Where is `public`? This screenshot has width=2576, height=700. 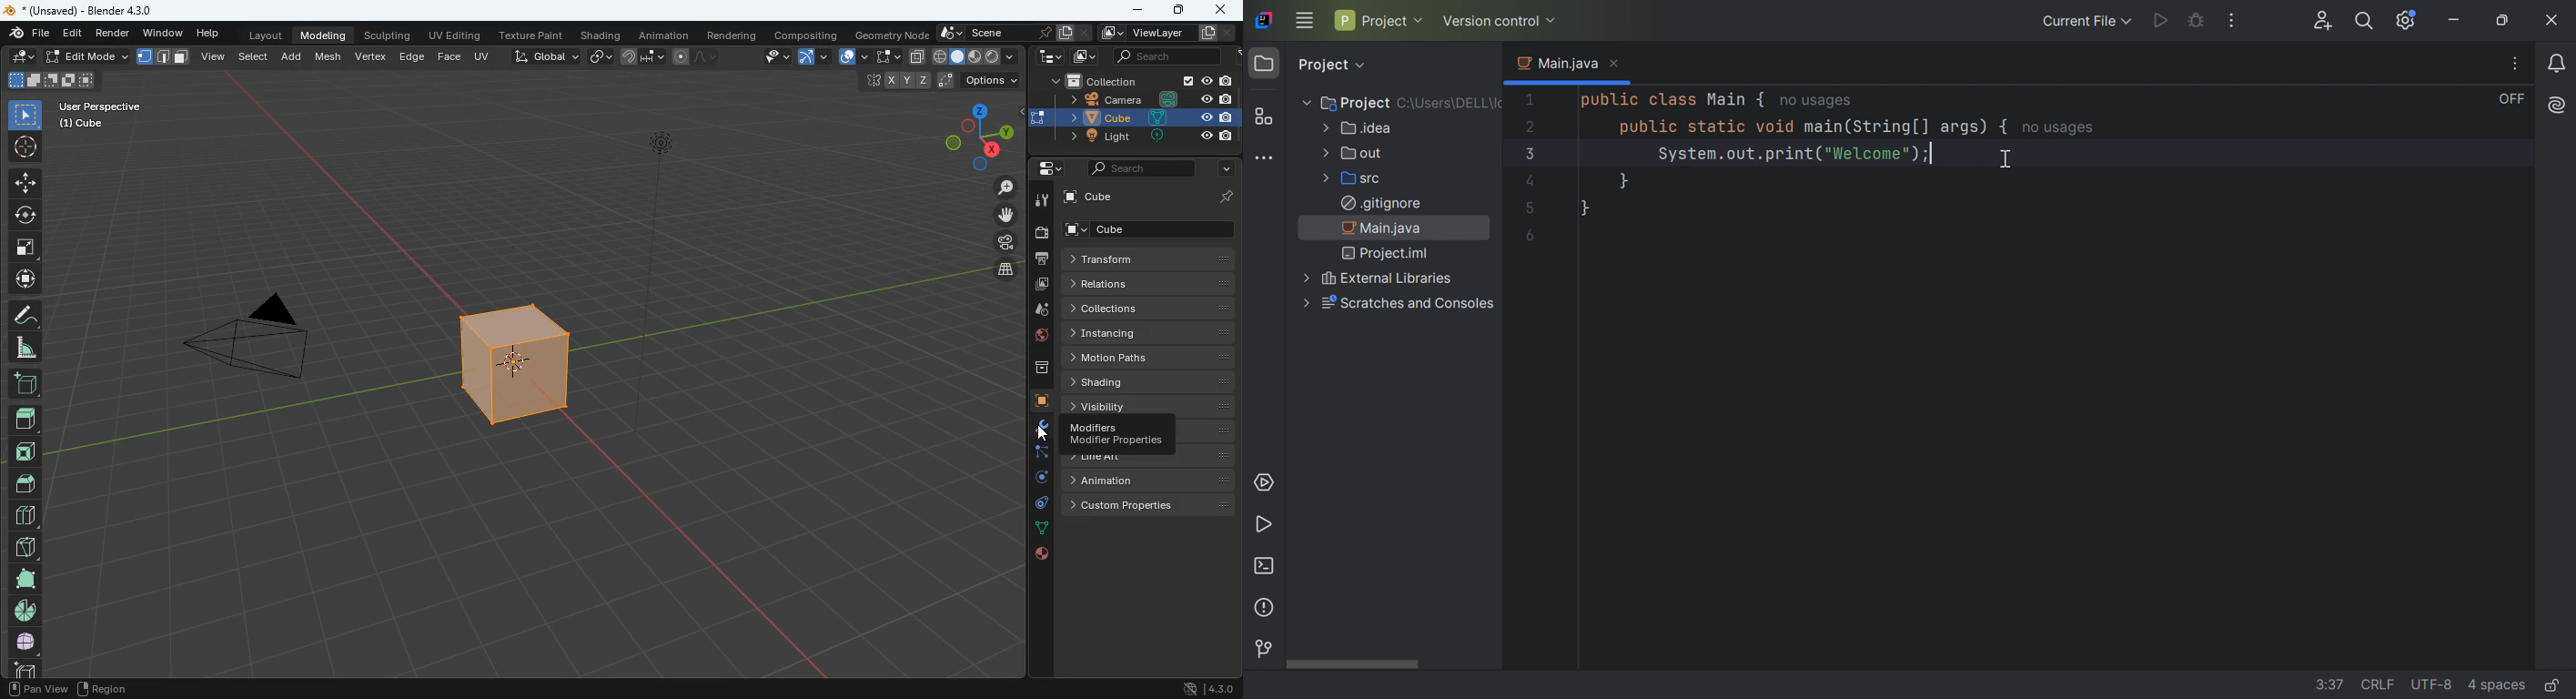
public is located at coordinates (1042, 554).